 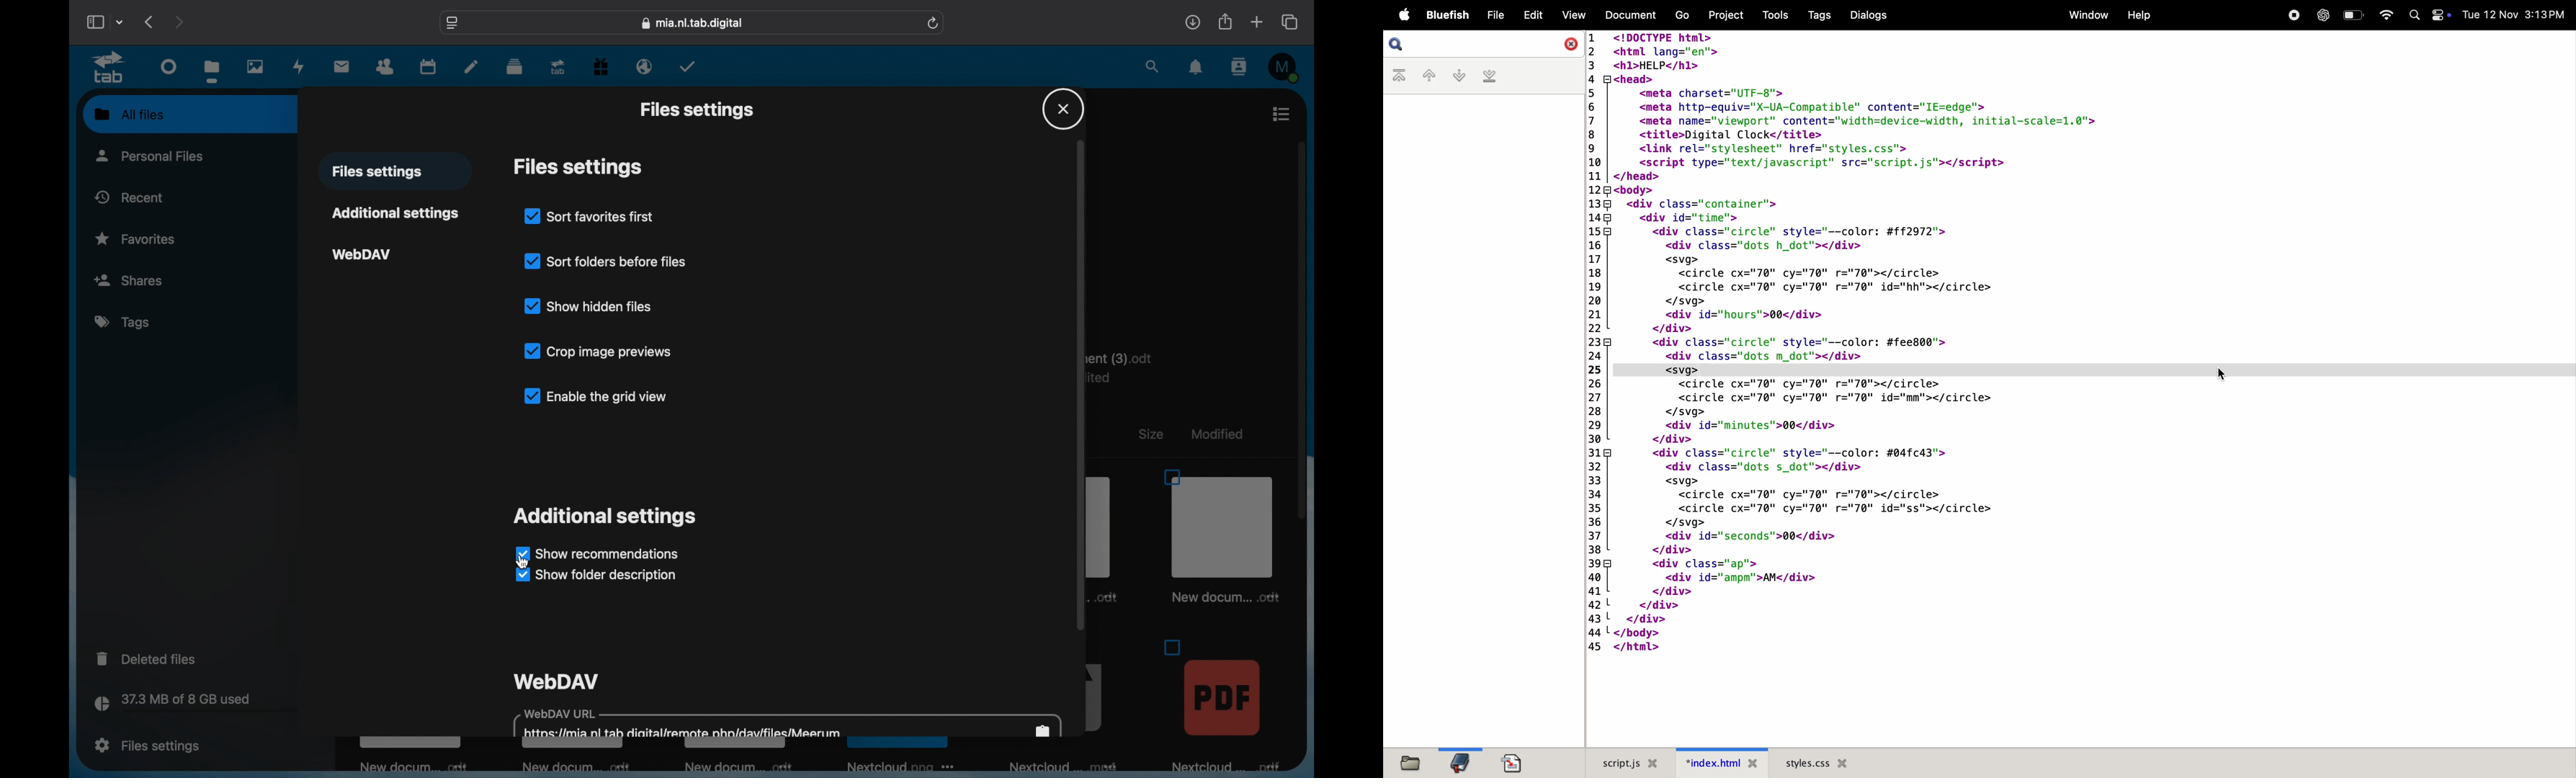 What do you see at coordinates (1055, 767) in the screenshot?
I see `next cloud` at bounding box center [1055, 767].